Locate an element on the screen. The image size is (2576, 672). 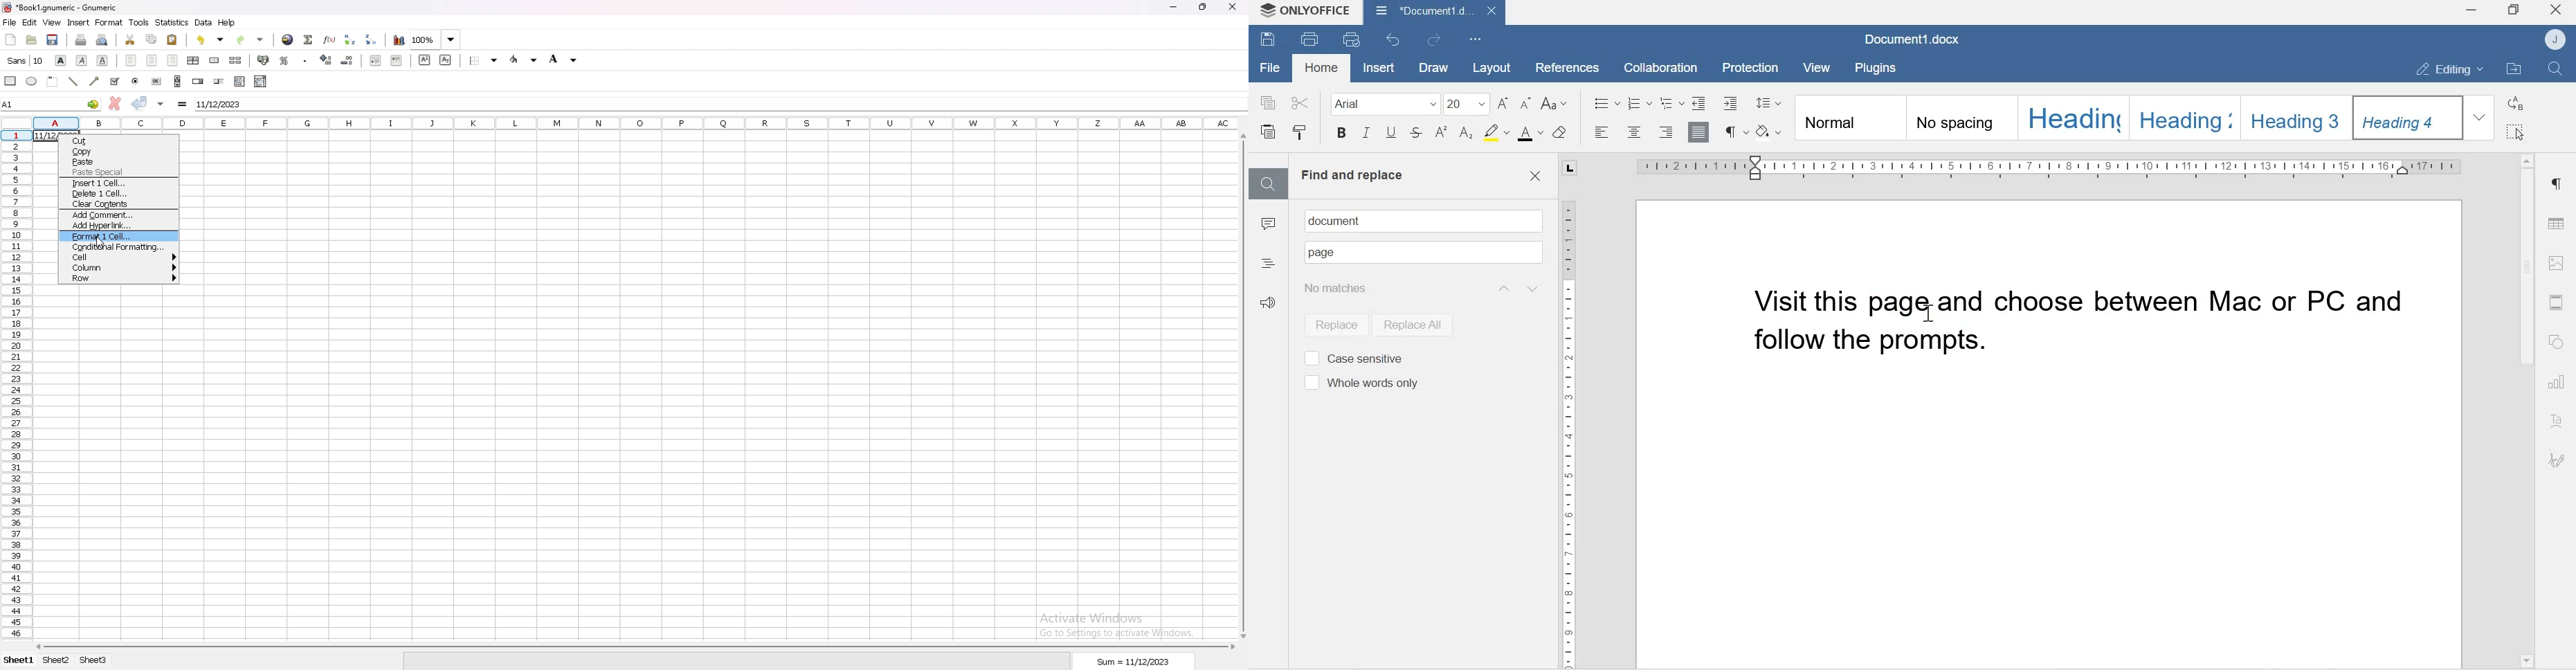
subscript is located at coordinates (446, 60).